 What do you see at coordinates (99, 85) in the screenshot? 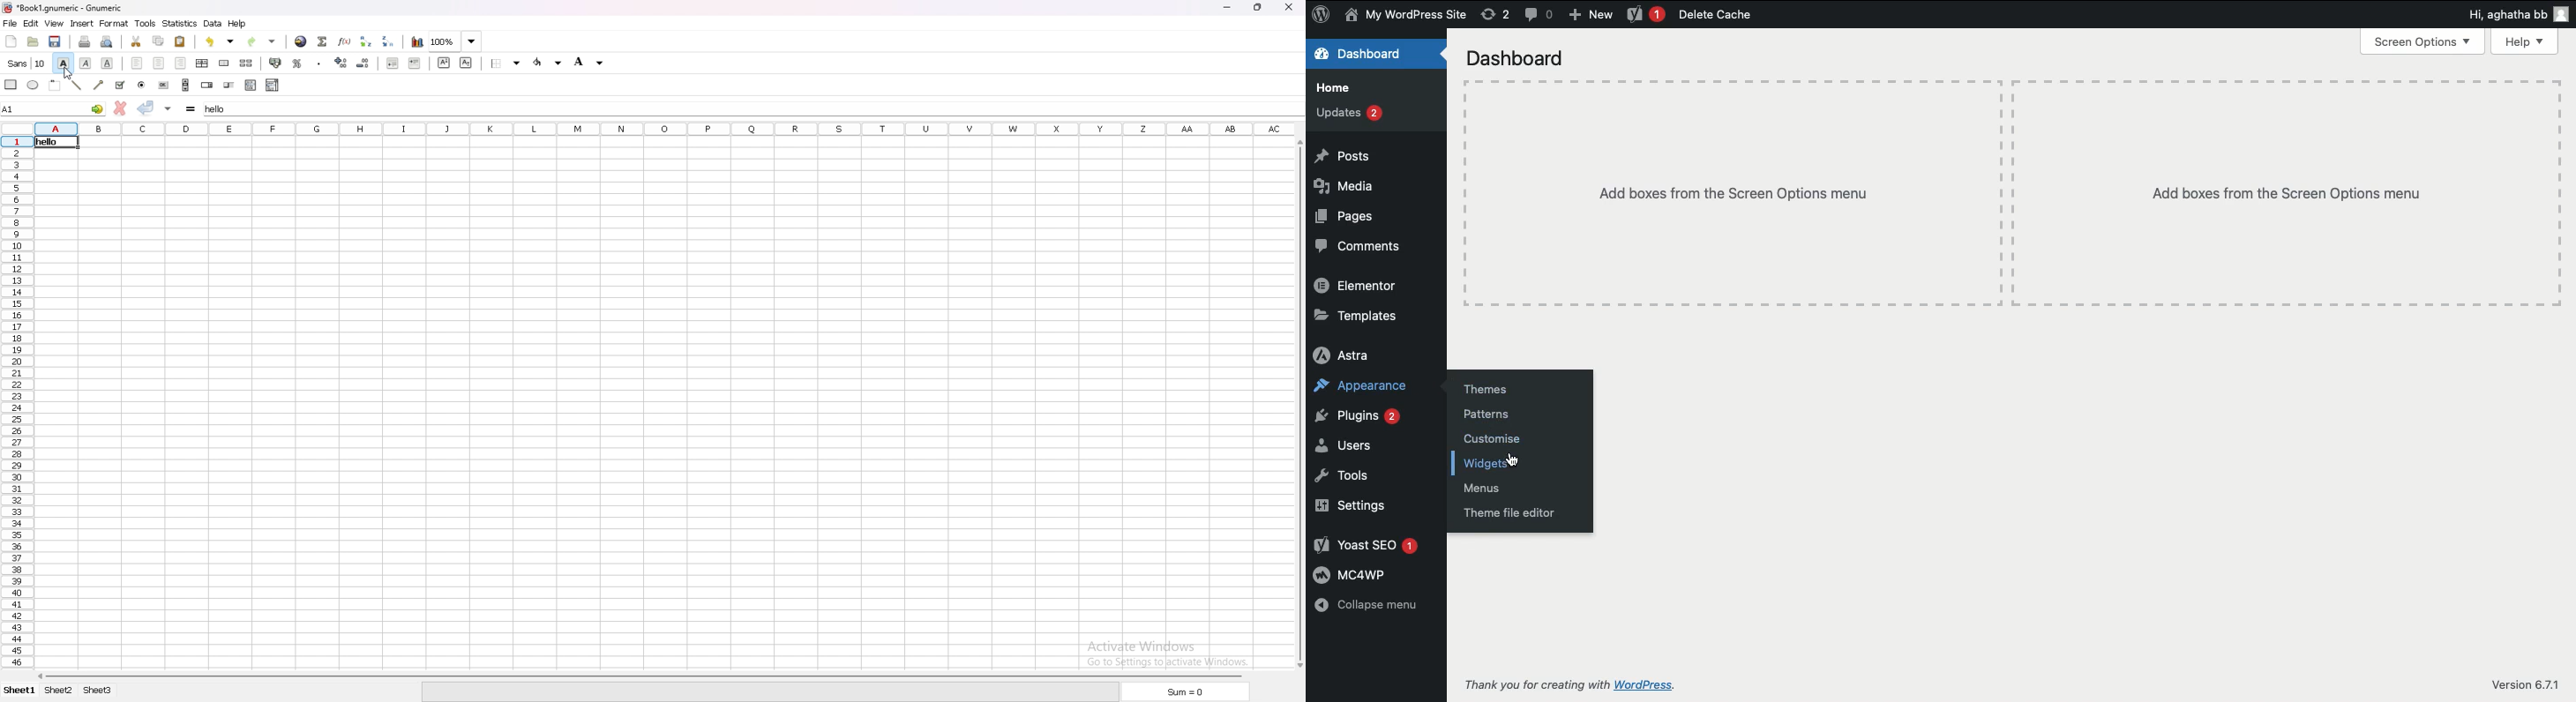
I see `arrowed line` at bounding box center [99, 85].